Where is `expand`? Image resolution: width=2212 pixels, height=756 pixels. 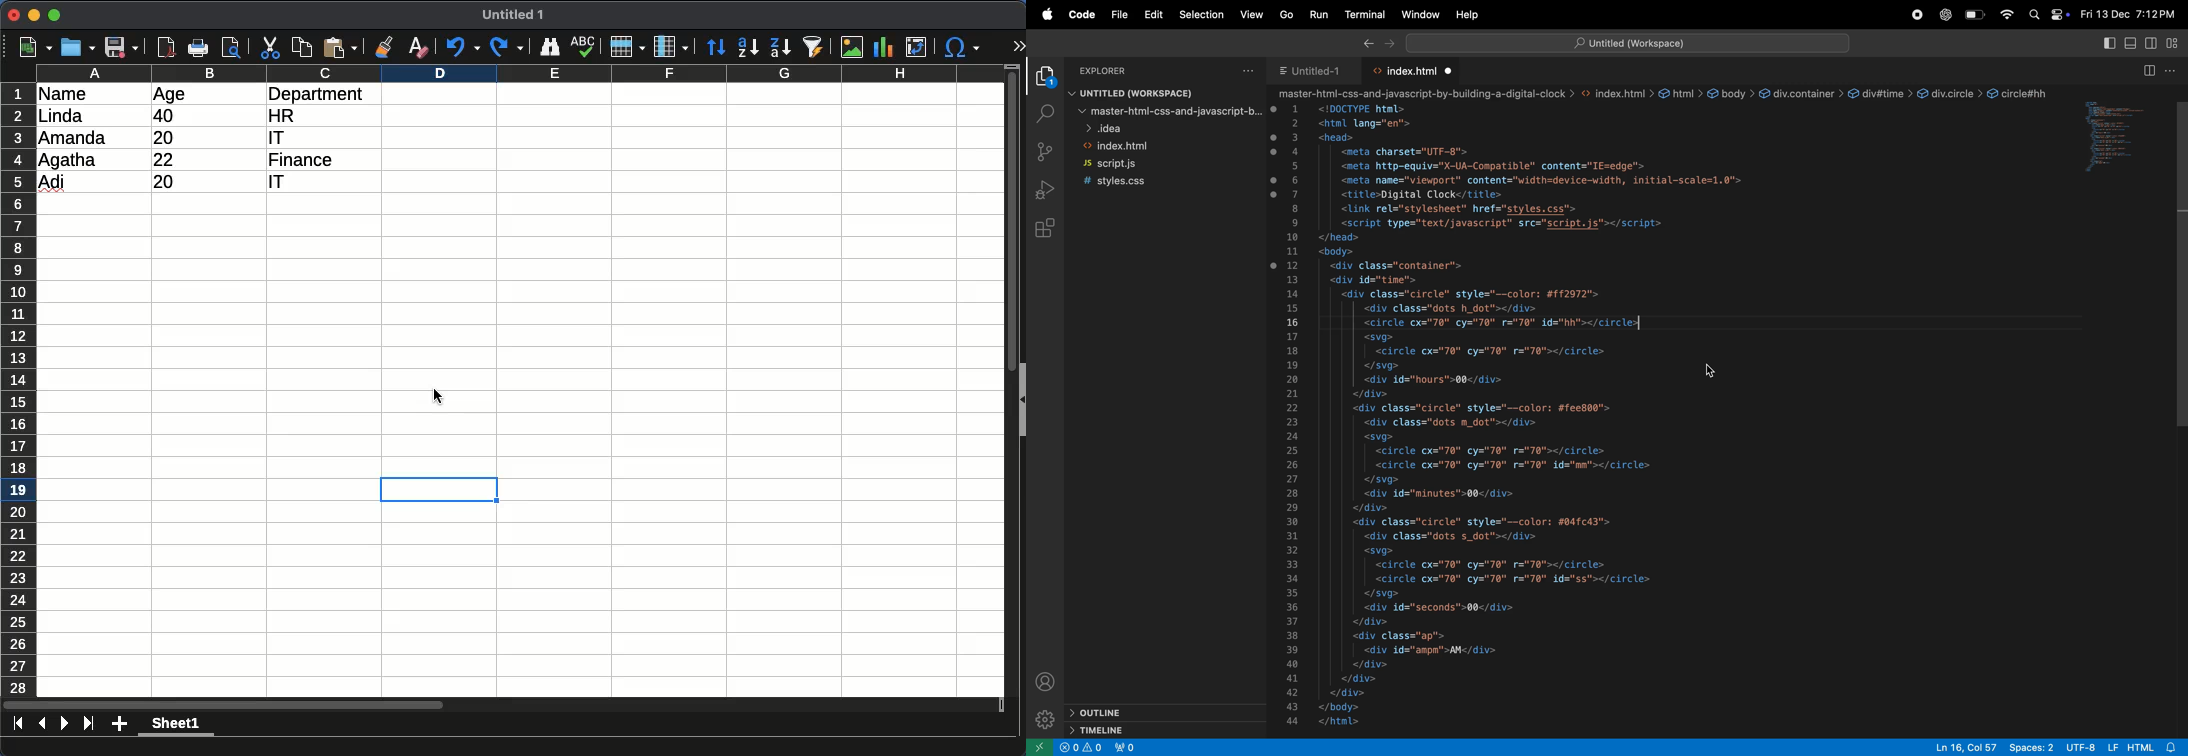 expand is located at coordinates (1018, 48).